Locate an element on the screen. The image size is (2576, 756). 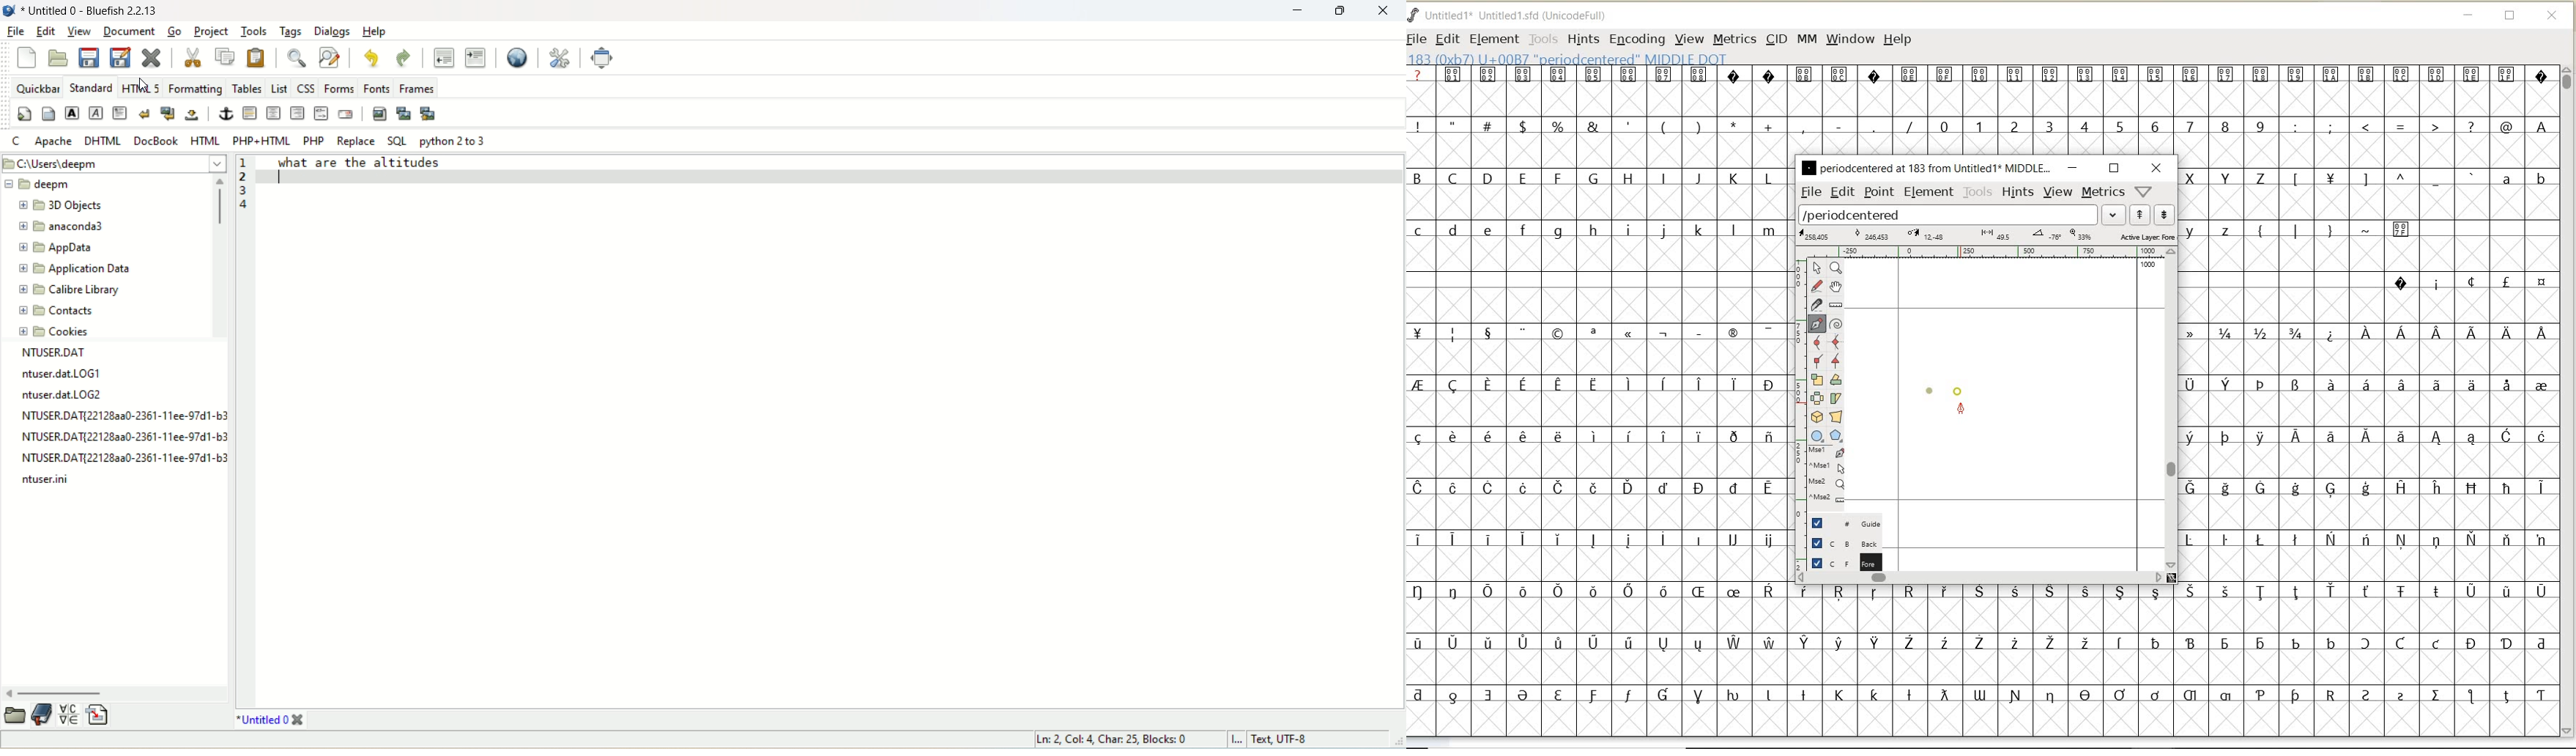
open file is located at coordinates (59, 57).